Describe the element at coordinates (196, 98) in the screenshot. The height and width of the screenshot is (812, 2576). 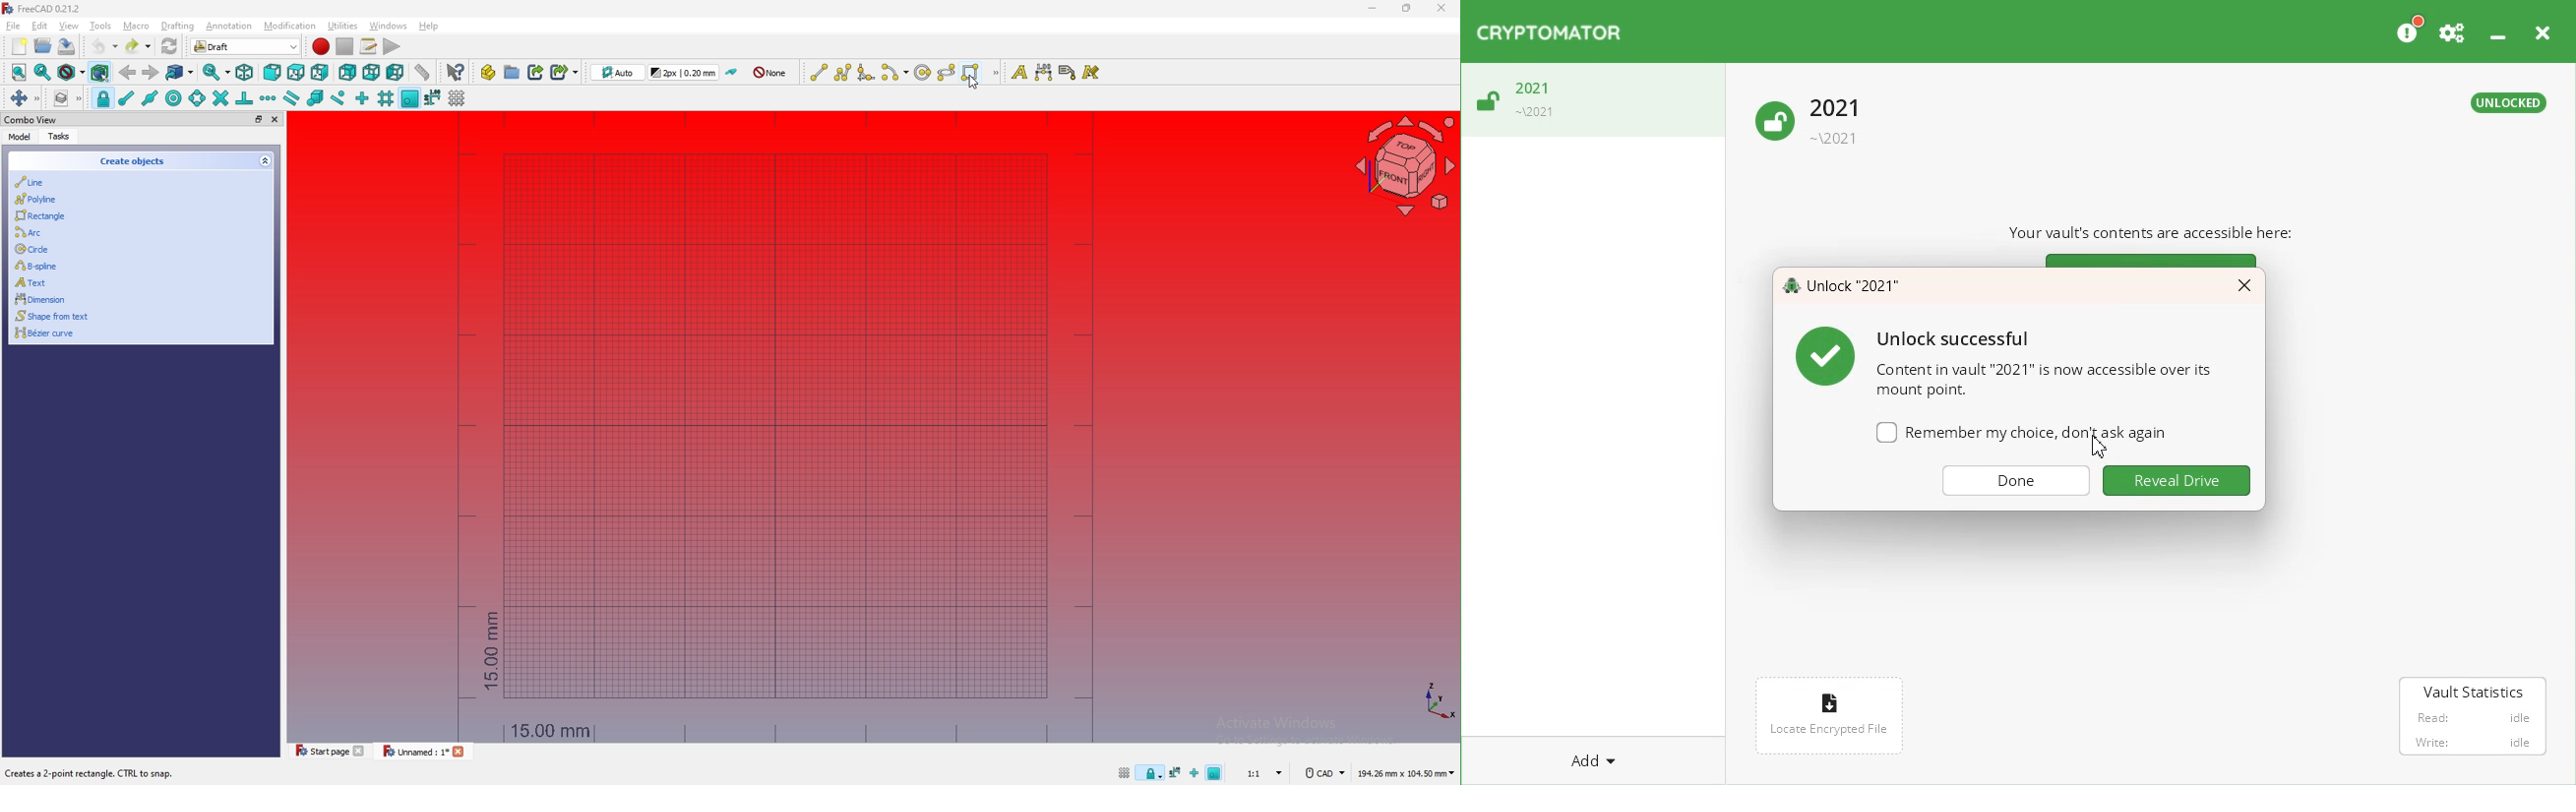
I see `snap angle` at that location.